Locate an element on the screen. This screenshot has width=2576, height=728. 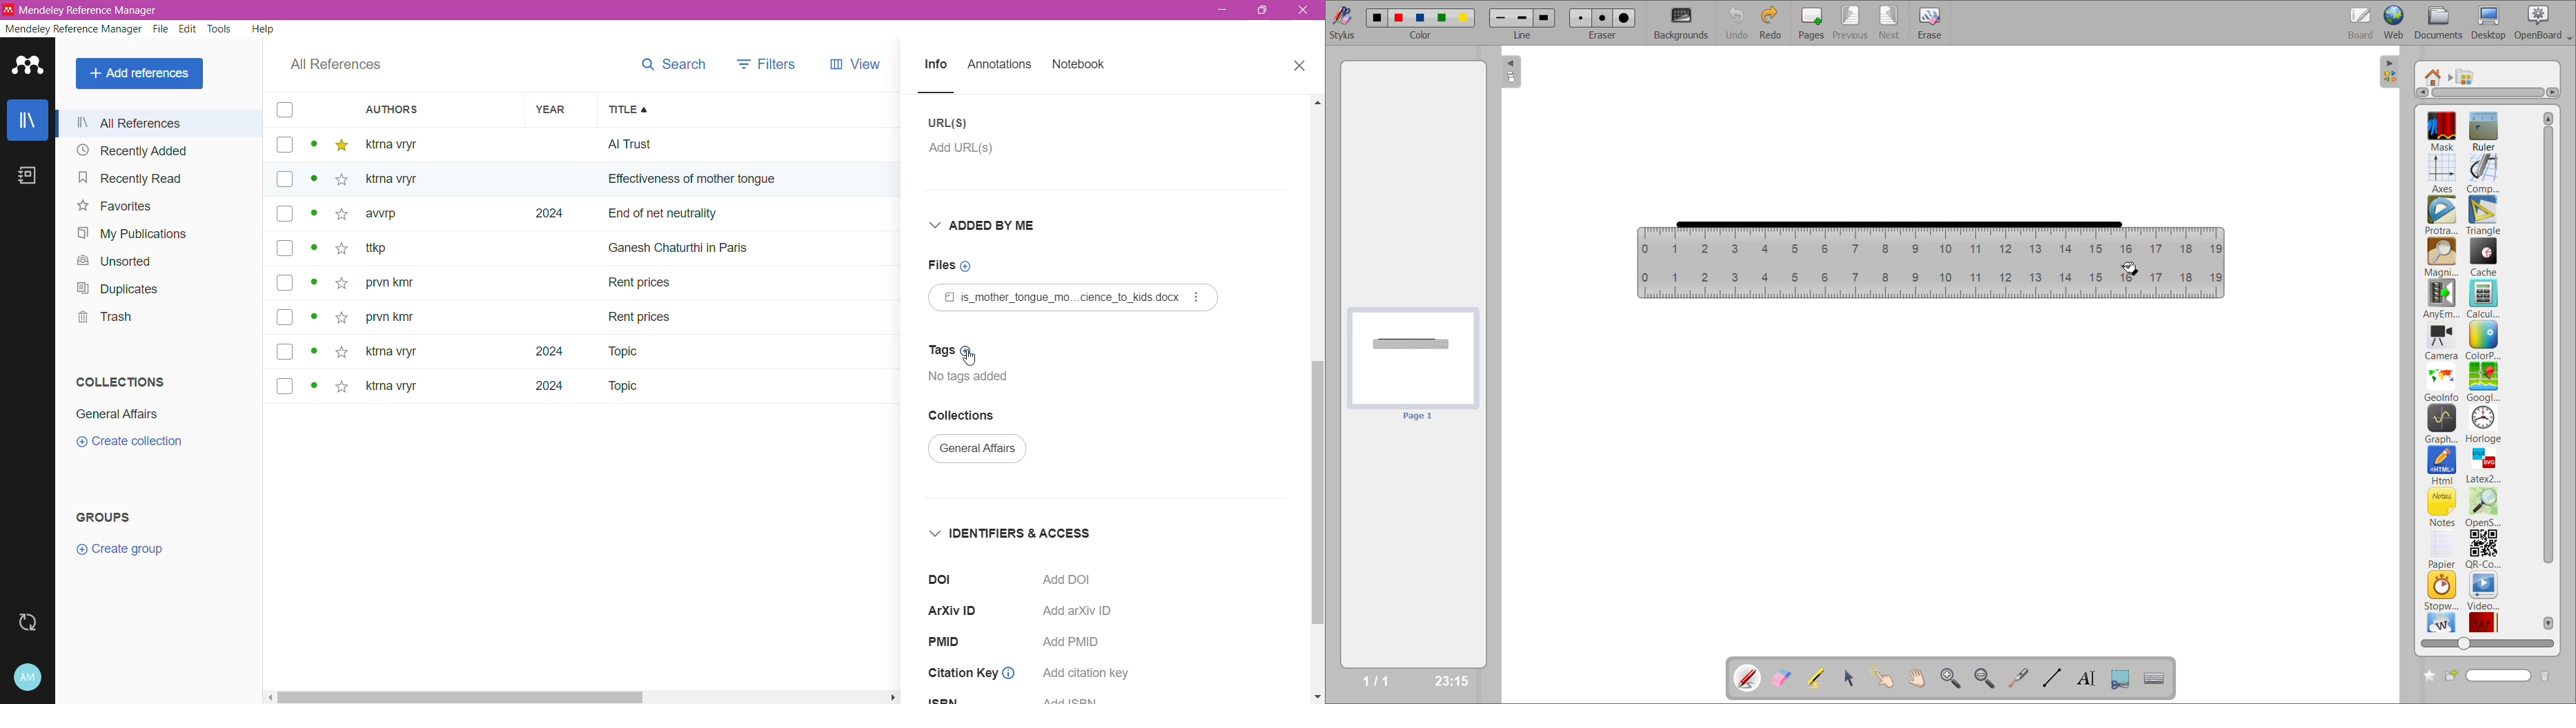
star is located at coordinates (339, 284).